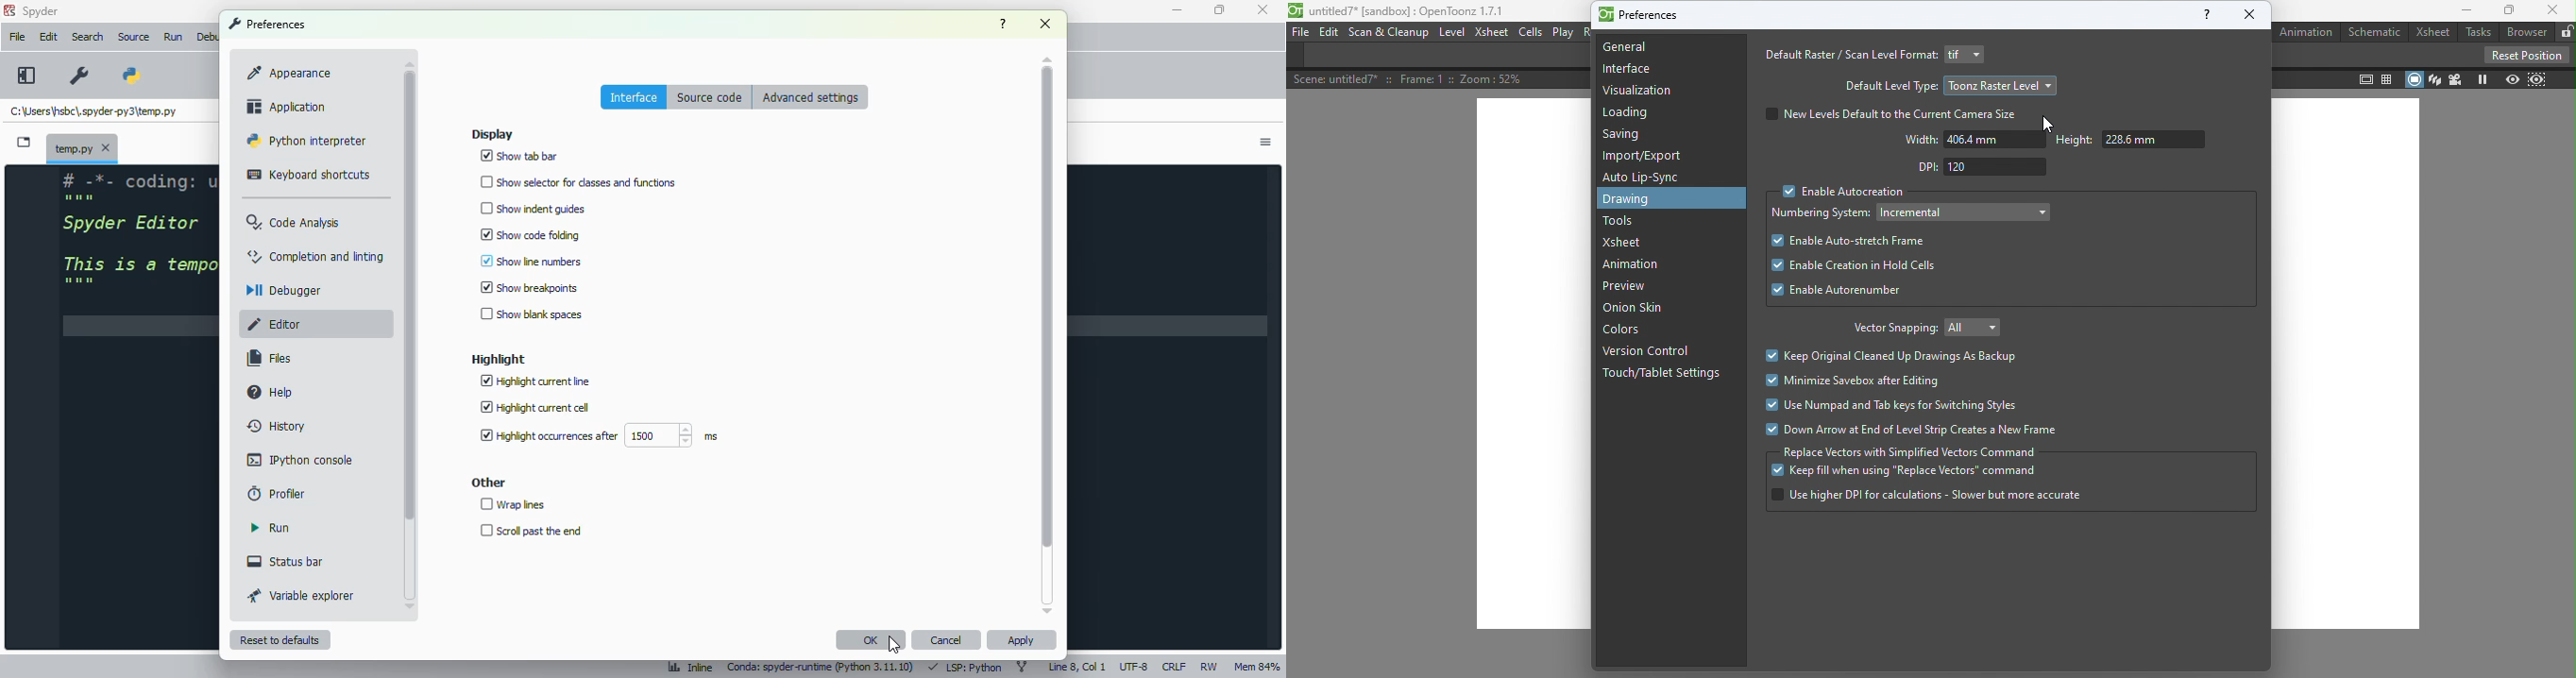  Describe the element at coordinates (1627, 113) in the screenshot. I see `Loading` at that location.